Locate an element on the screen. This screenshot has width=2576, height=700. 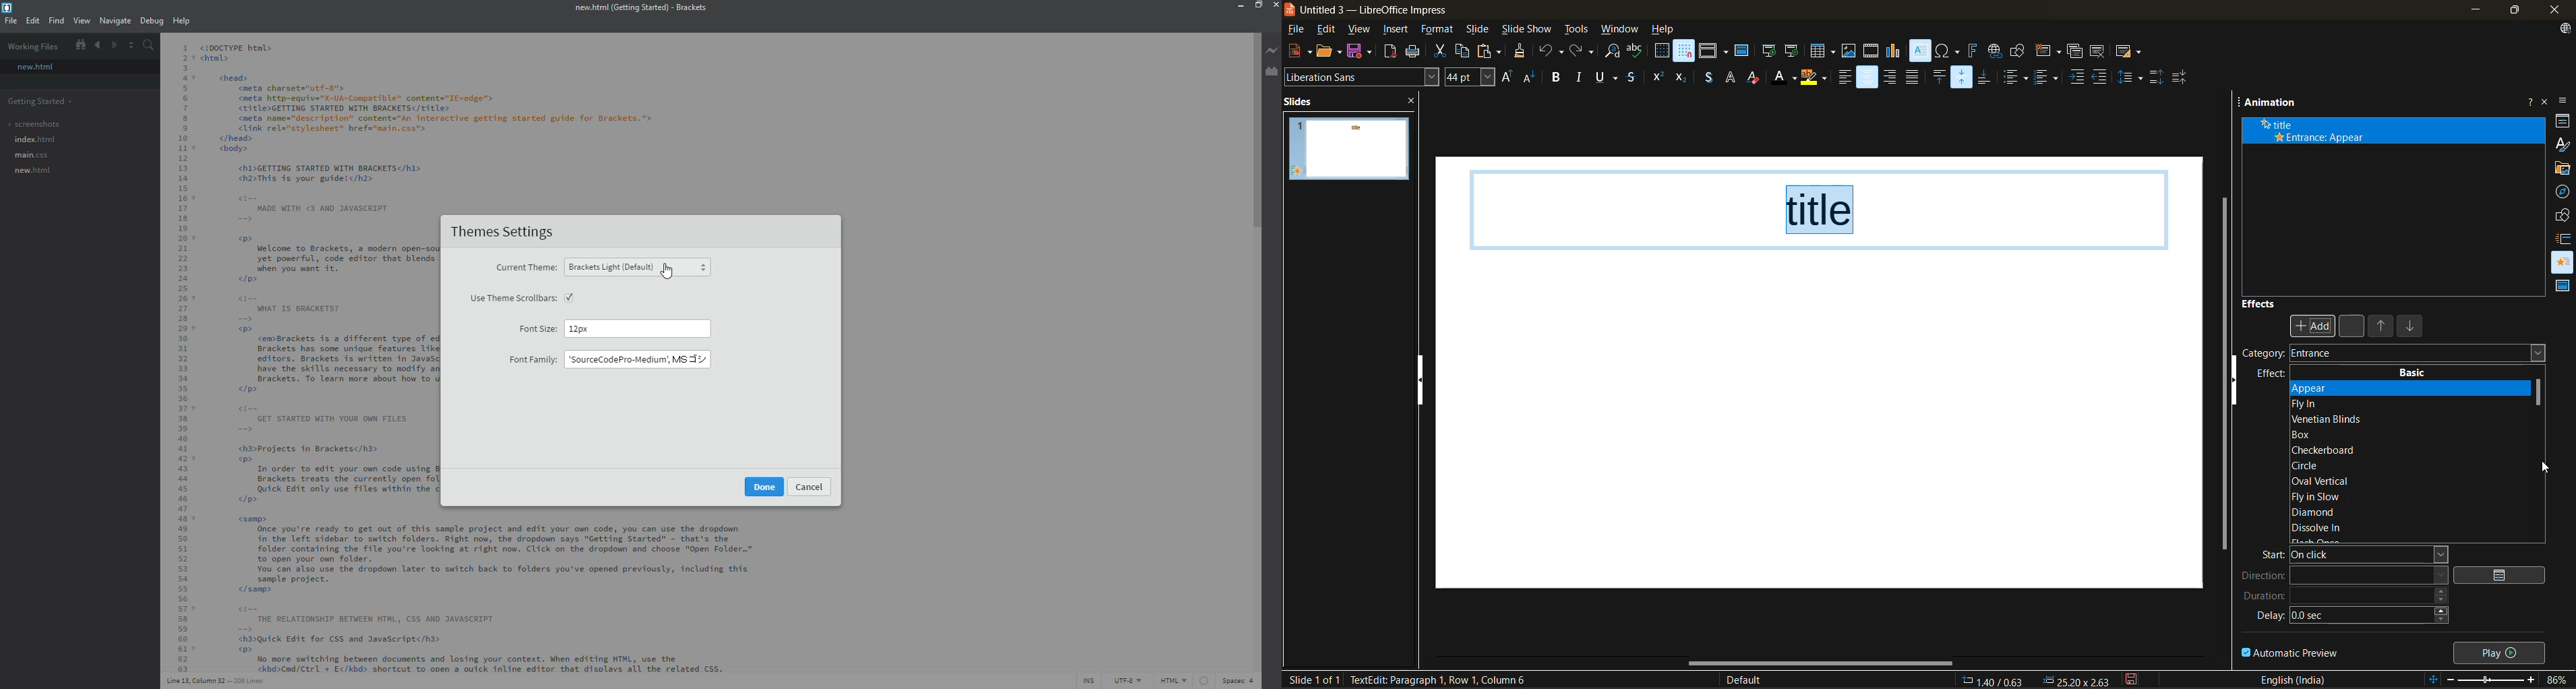
table is located at coordinates (1823, 51).